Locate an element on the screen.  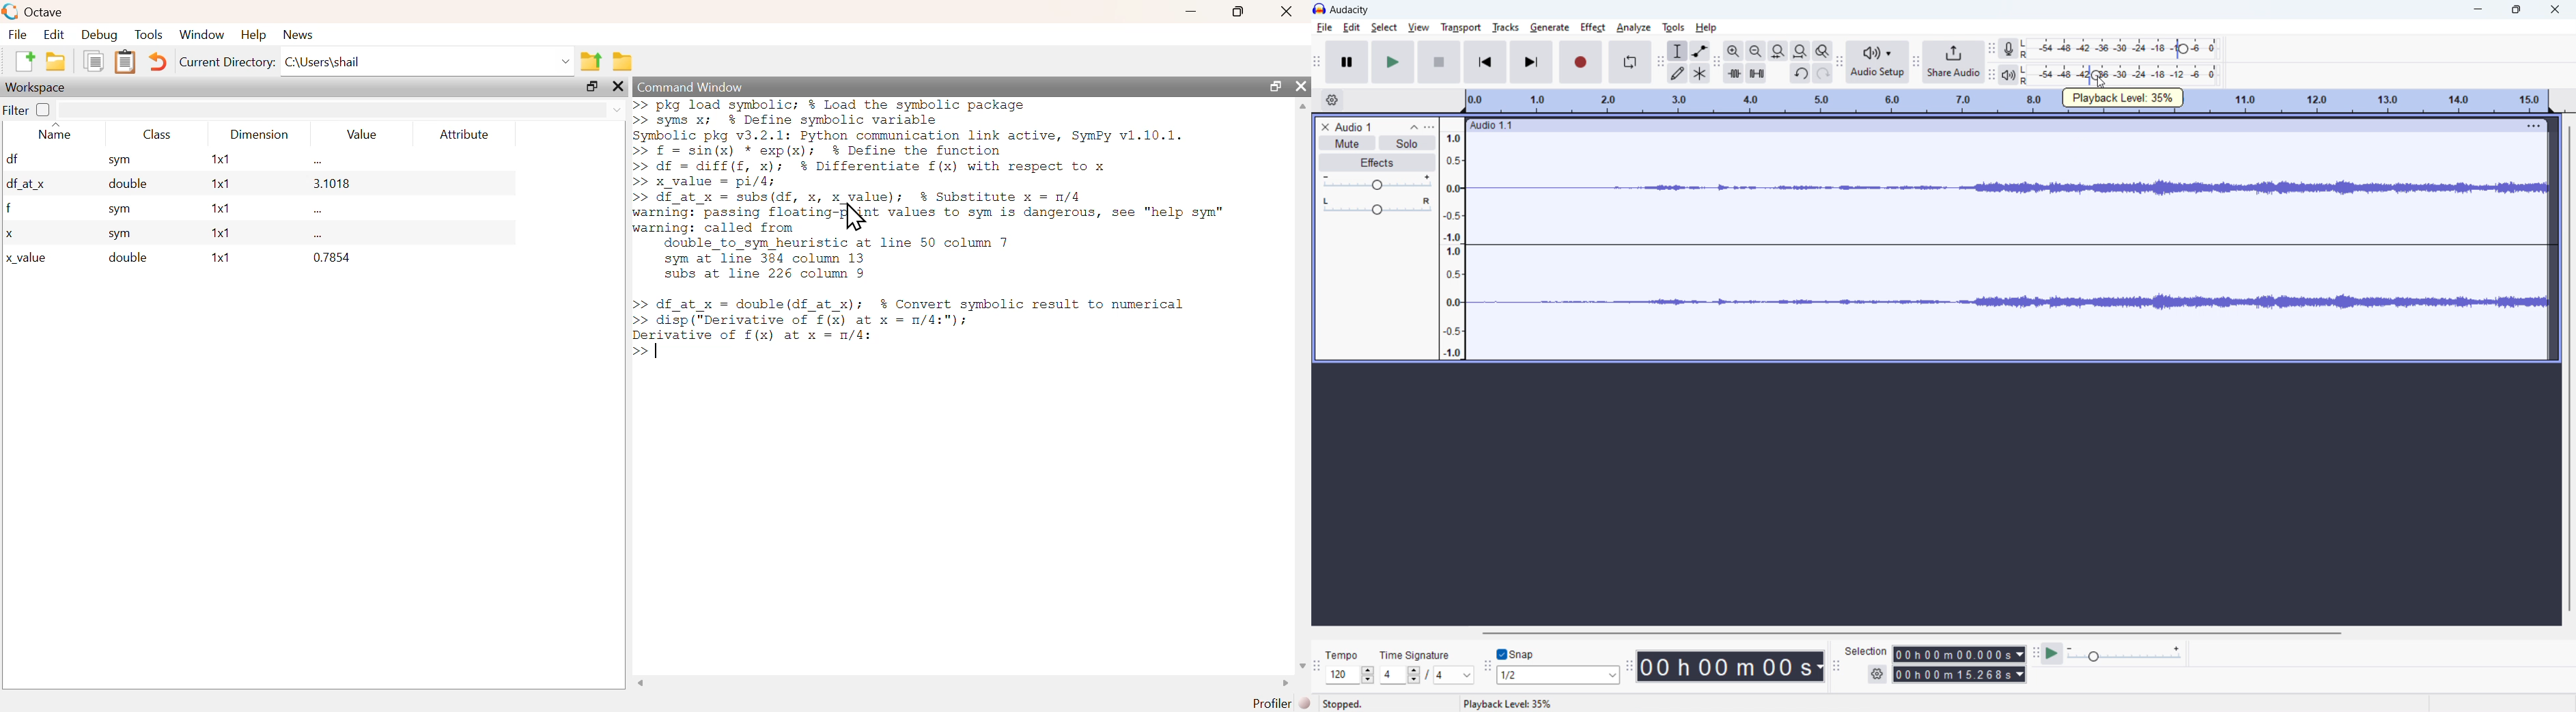
sym is located at coordinates (121, 210).